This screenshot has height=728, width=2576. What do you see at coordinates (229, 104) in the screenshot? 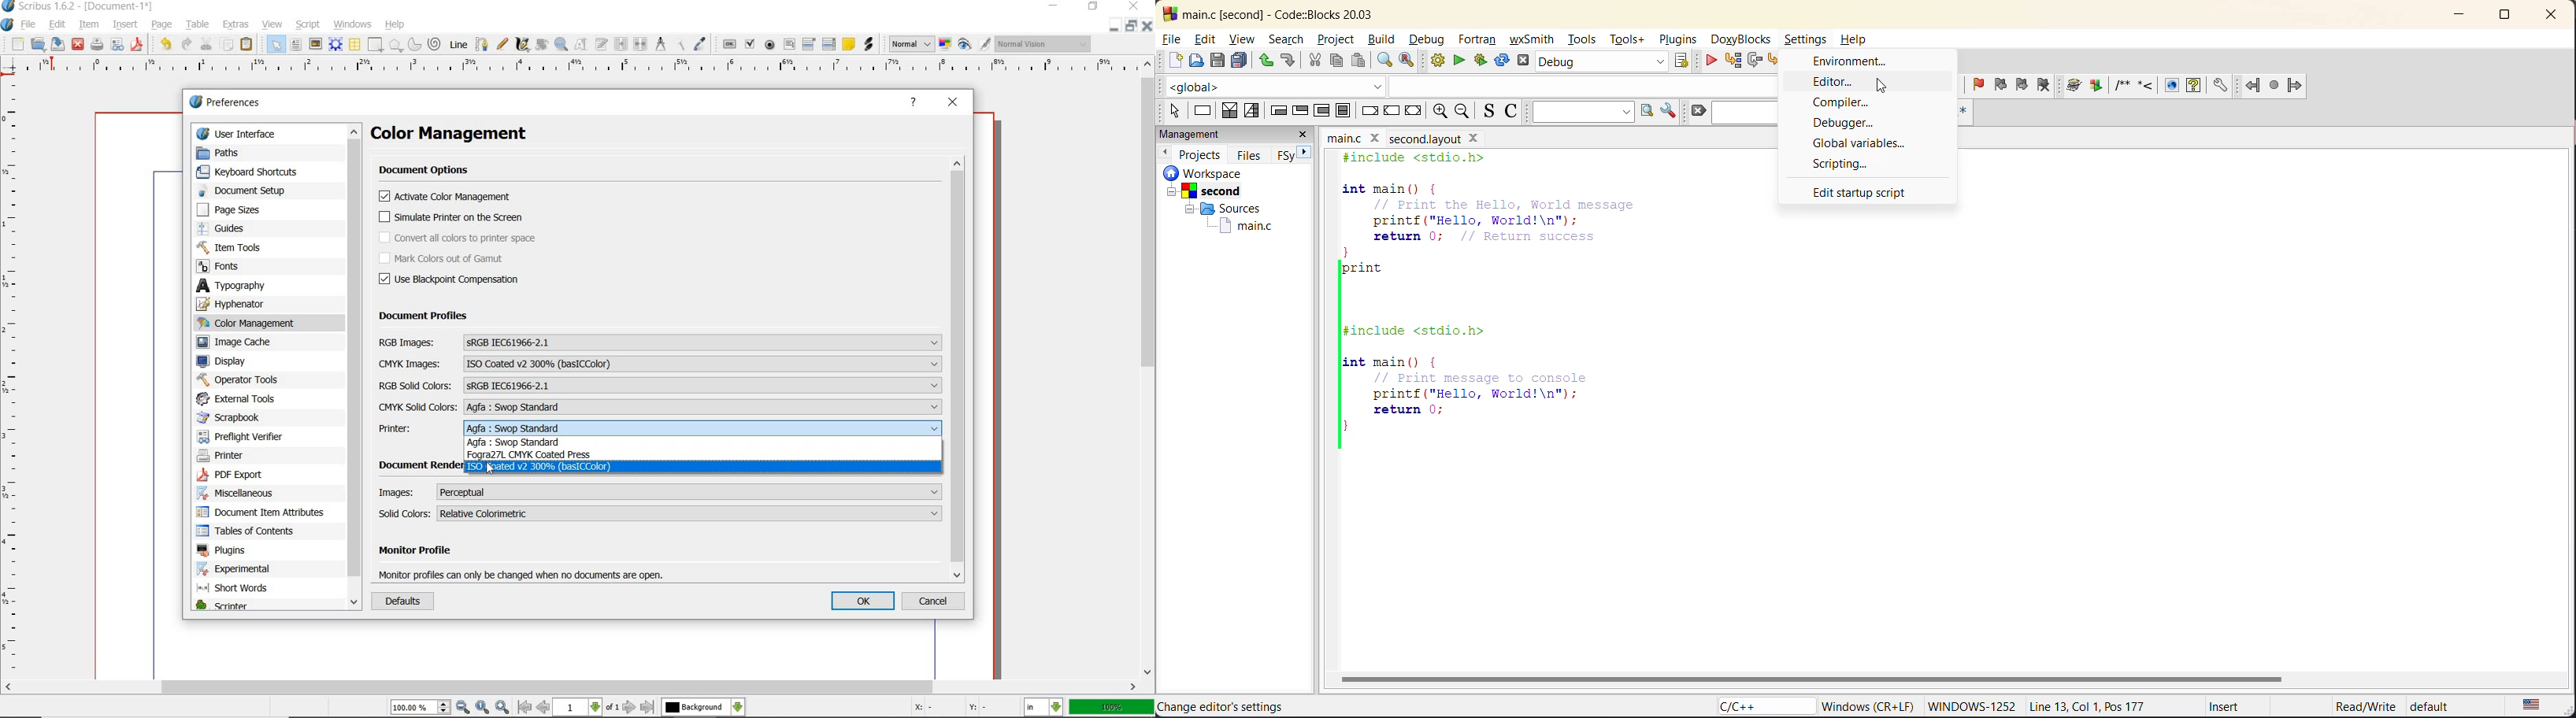
I see `preferences` at bounding box center [229, 104].